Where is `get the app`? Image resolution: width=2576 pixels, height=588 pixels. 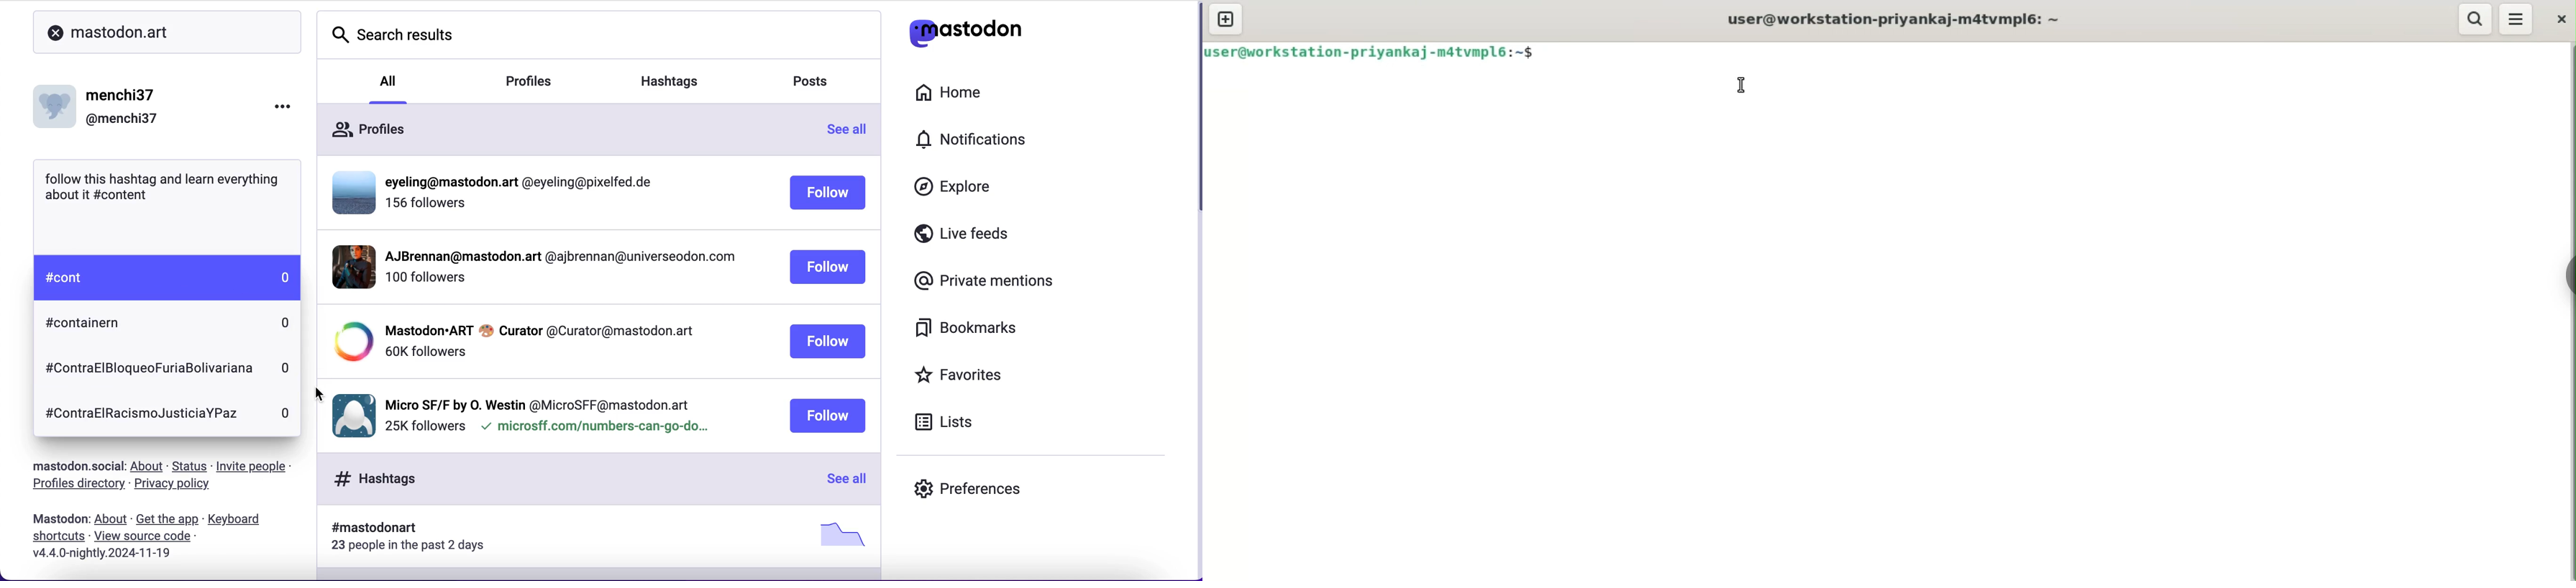 get the app is located at coordinates (167, 519).